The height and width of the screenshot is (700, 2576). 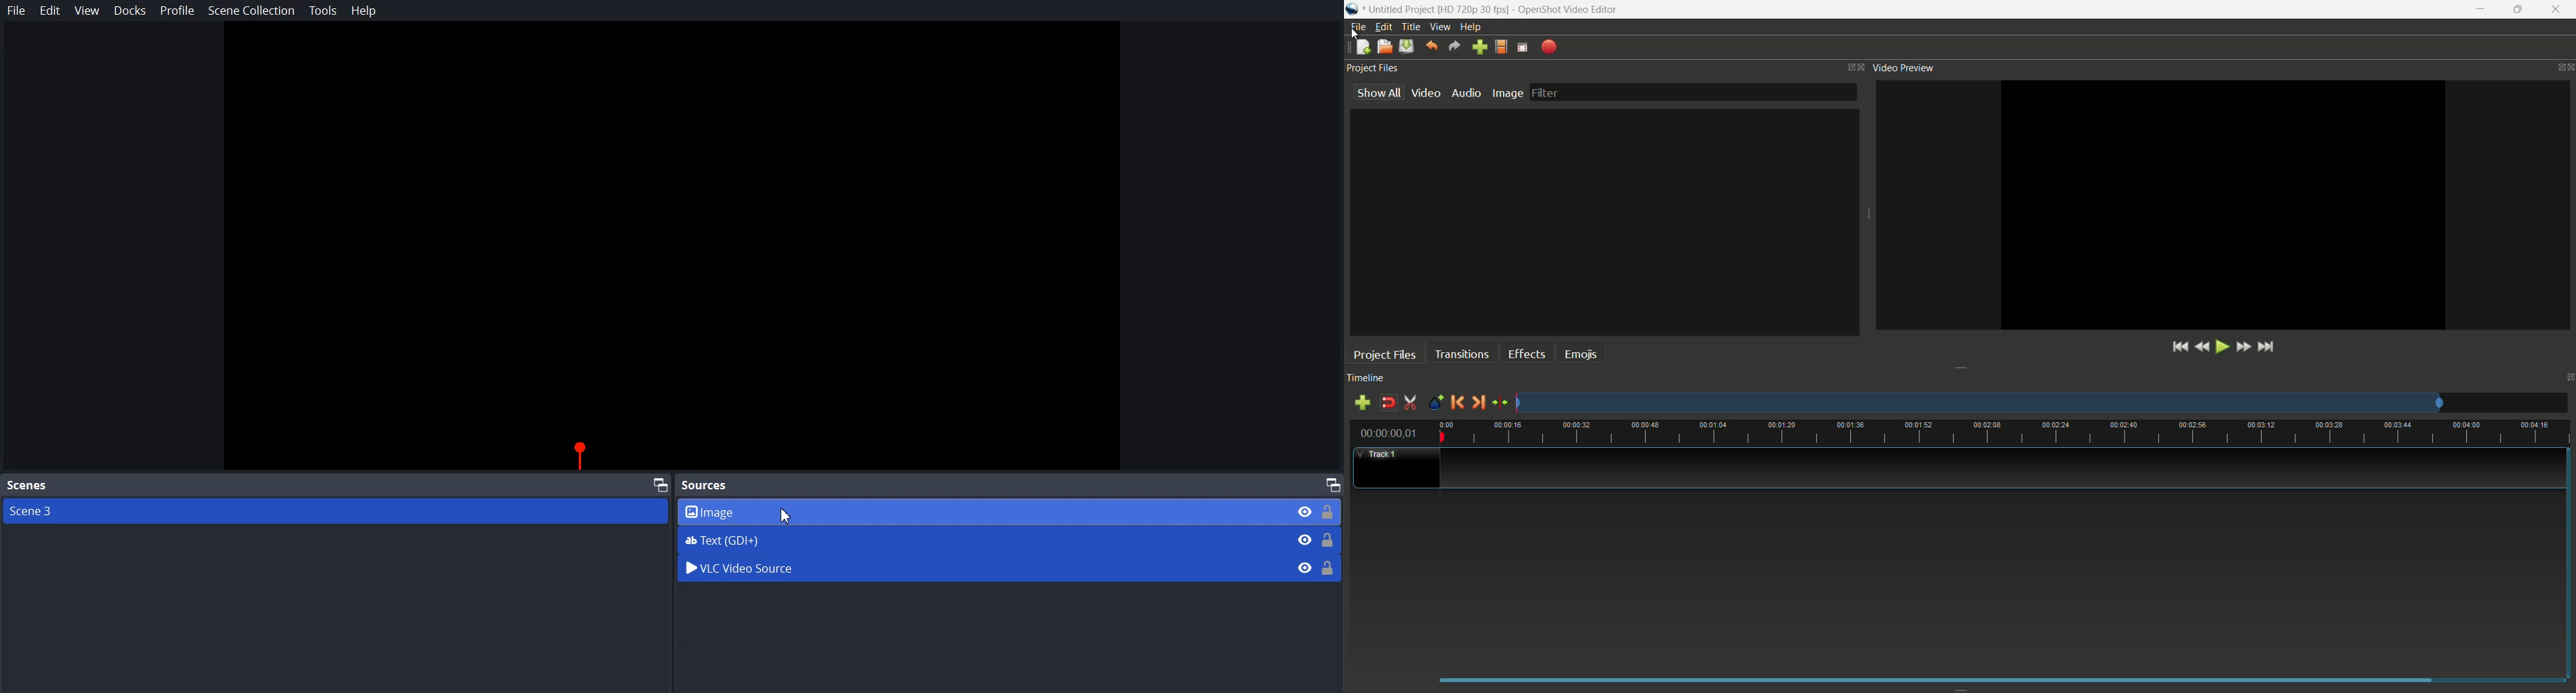 I want to click on fast forward, so click(x=2243, y=347).